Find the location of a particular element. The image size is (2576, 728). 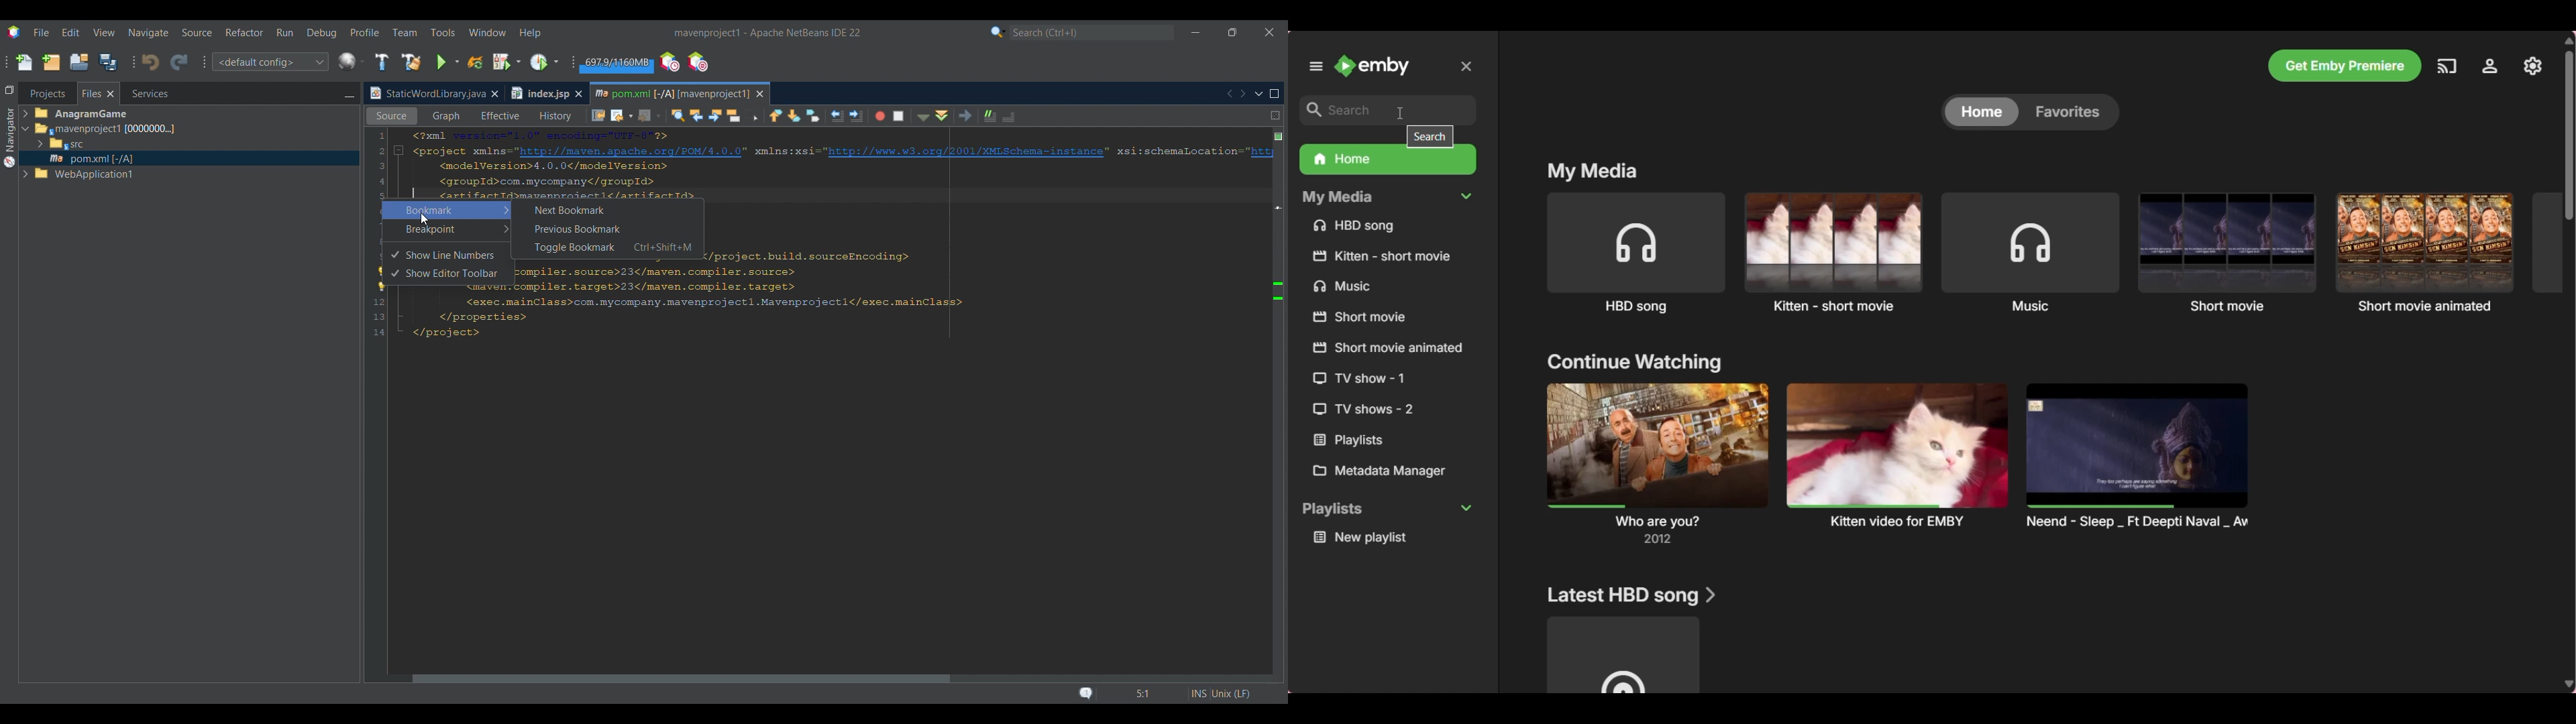

Vertical slide bar is located at coordinates (2569, 135).